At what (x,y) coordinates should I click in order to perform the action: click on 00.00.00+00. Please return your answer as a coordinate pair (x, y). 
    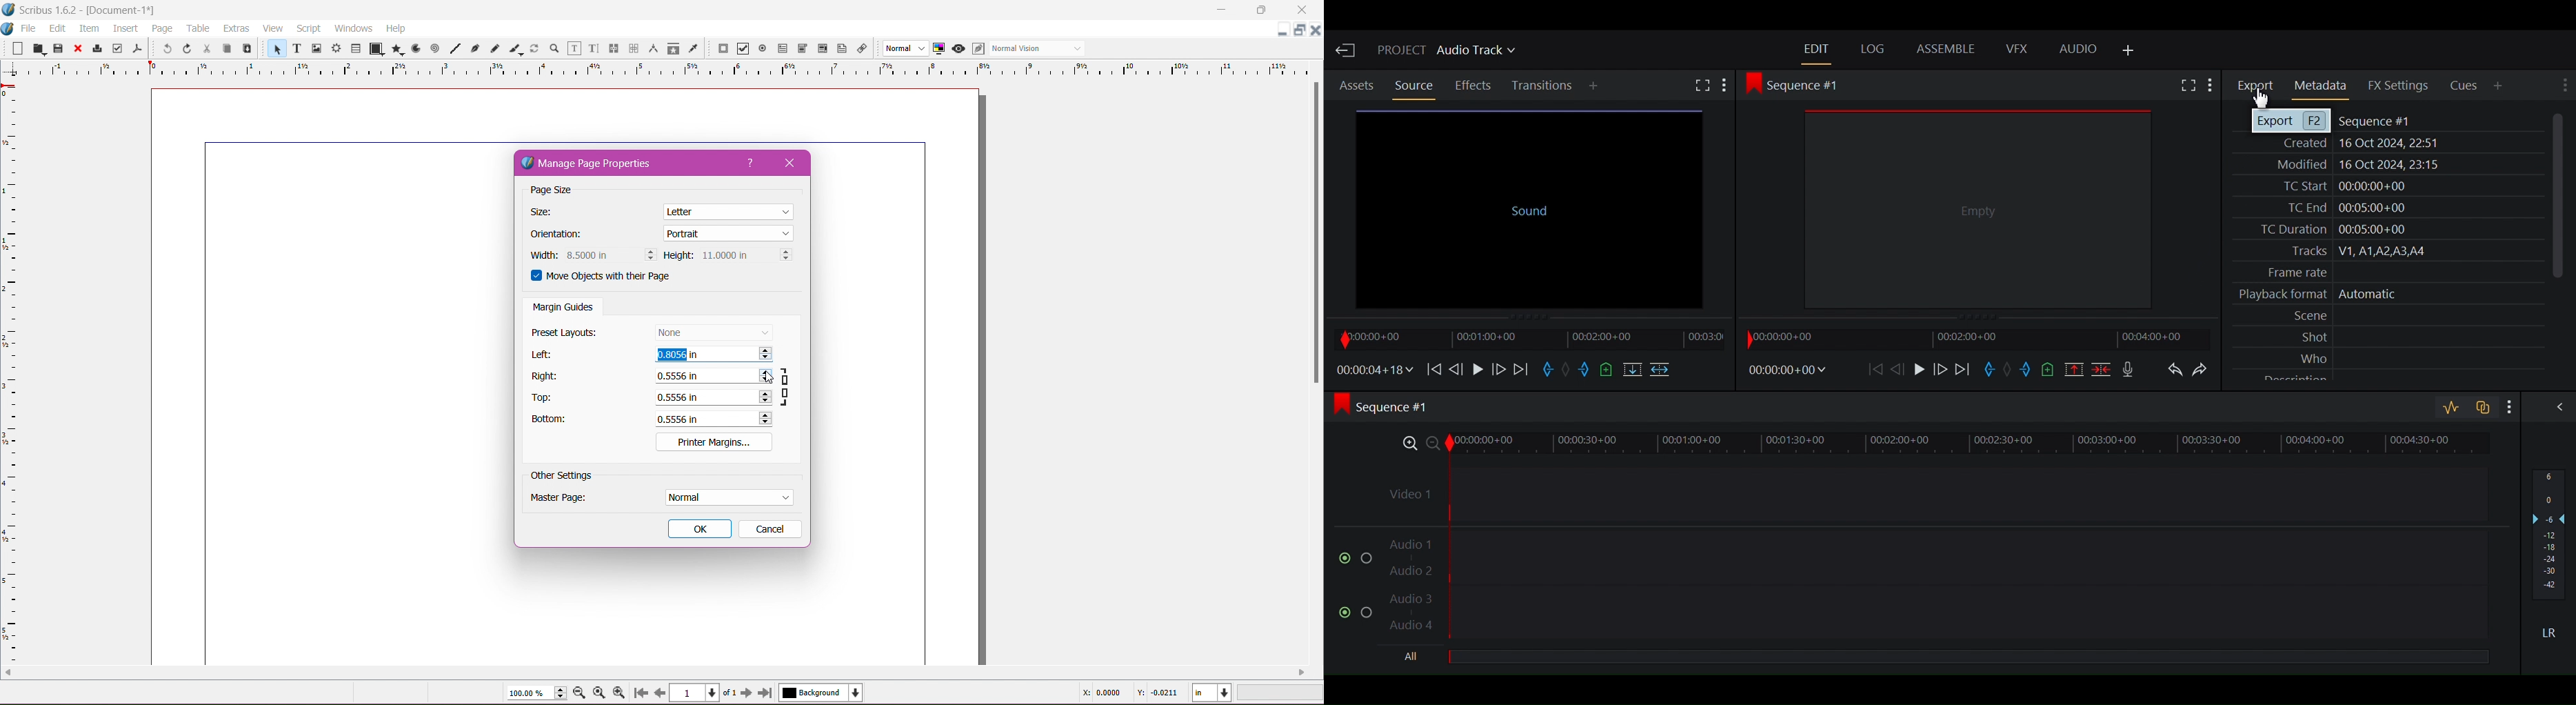
    Looking at the image, I should click on (1787, 370).